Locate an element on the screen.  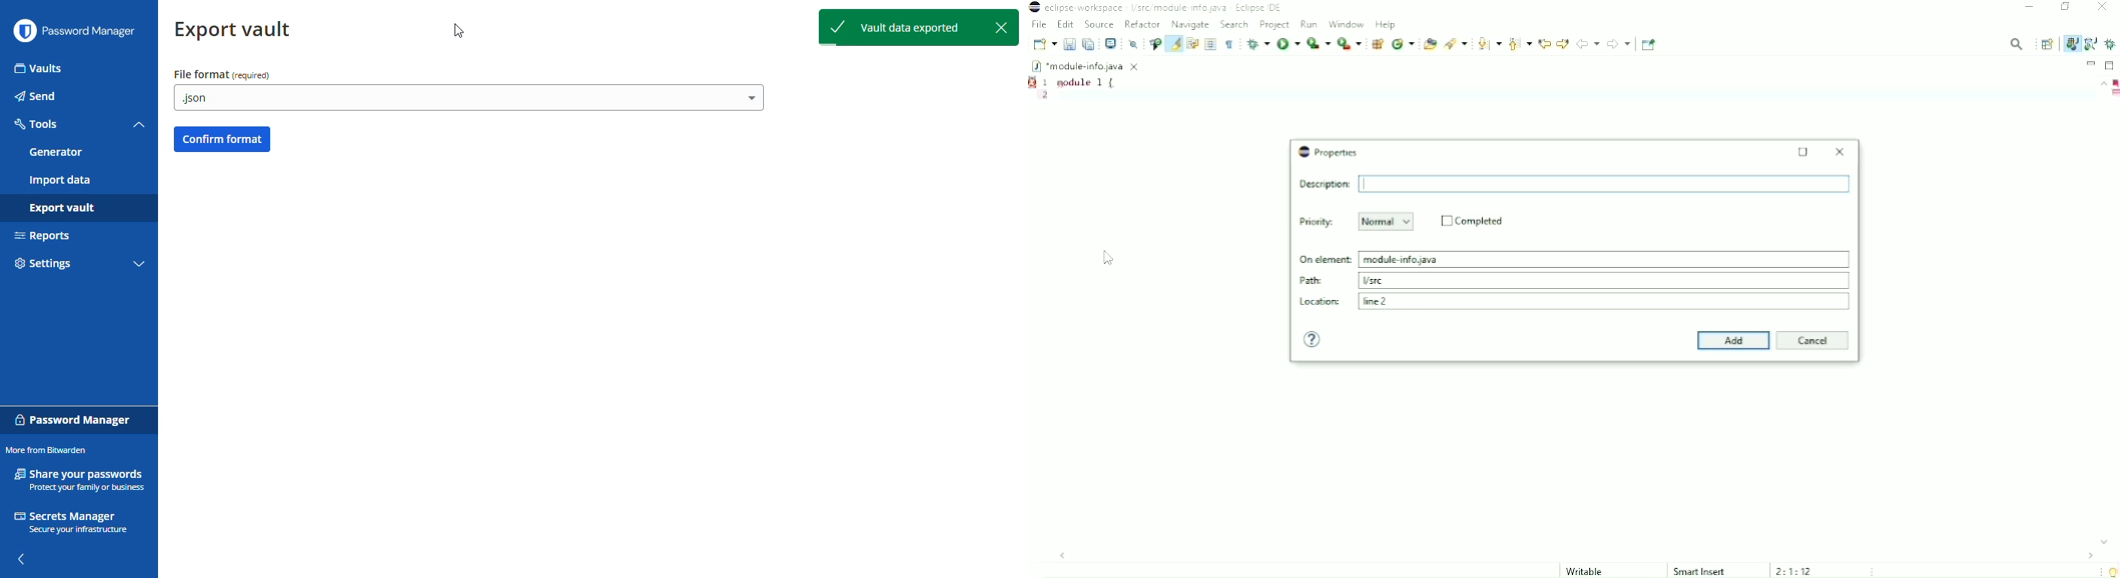
close is located at coordinates (1004, 28).